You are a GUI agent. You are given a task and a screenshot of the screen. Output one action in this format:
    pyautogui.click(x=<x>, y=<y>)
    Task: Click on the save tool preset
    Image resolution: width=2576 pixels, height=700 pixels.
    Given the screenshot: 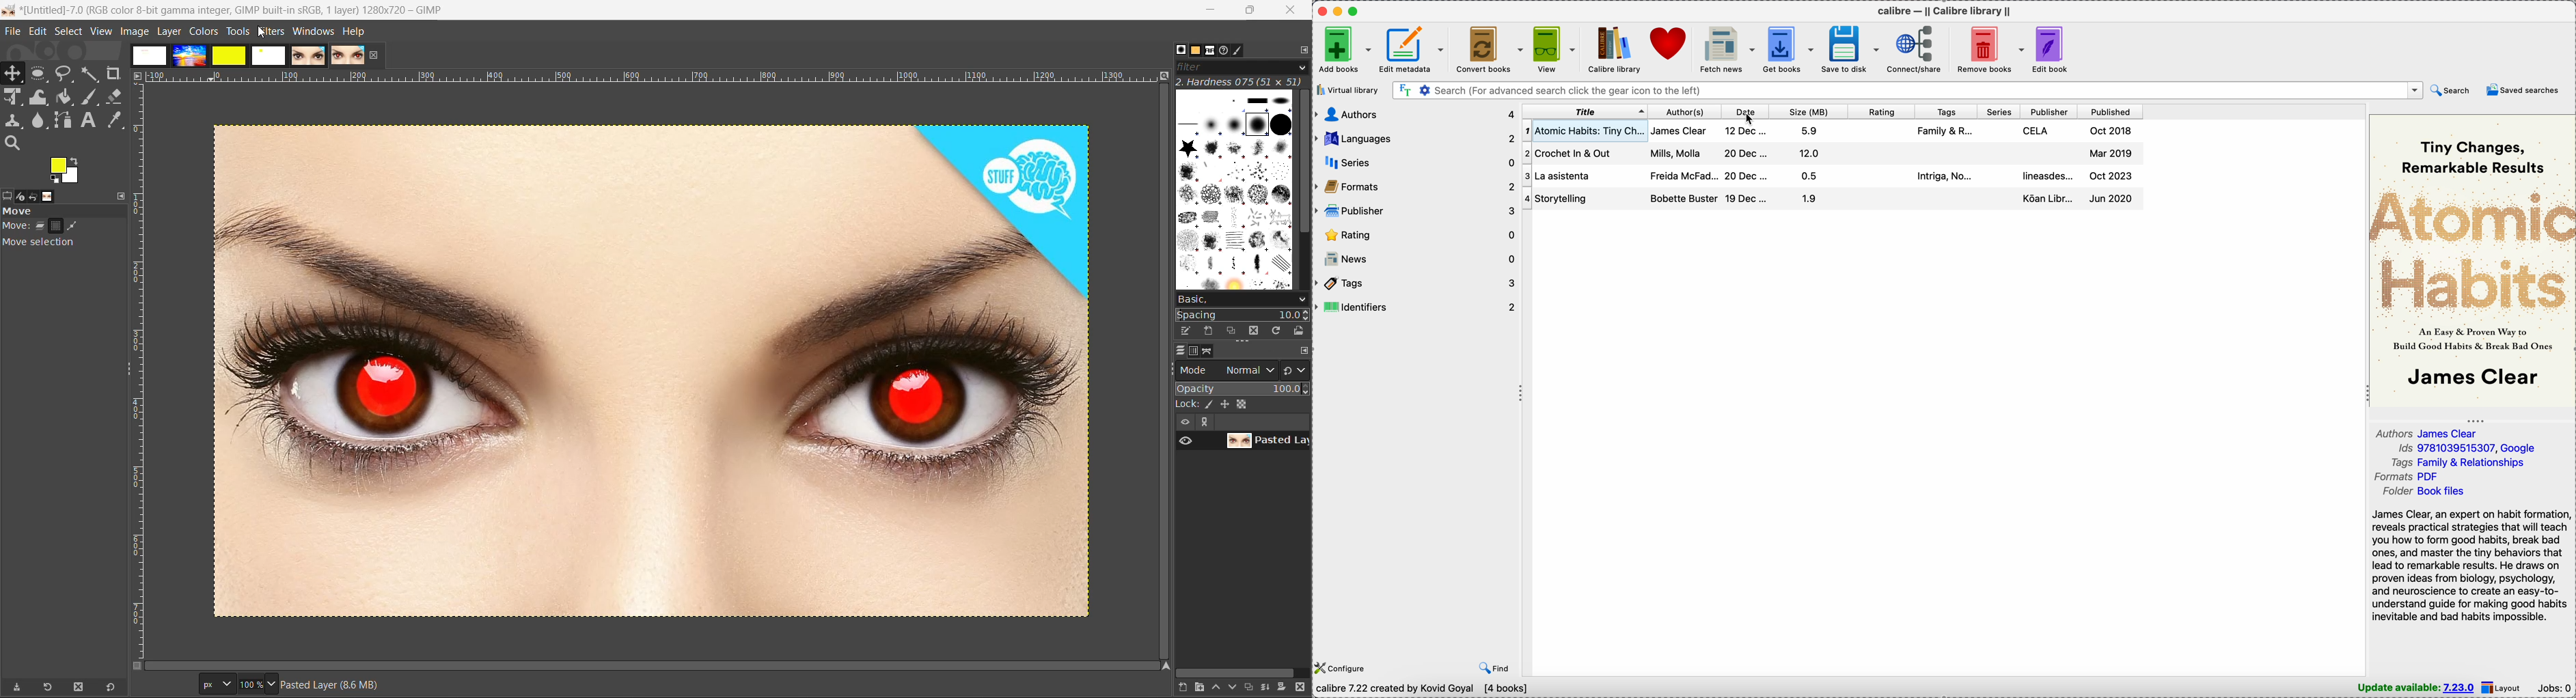 What is the action you would take?
    pyautogui.click(x=16, y=688)
    